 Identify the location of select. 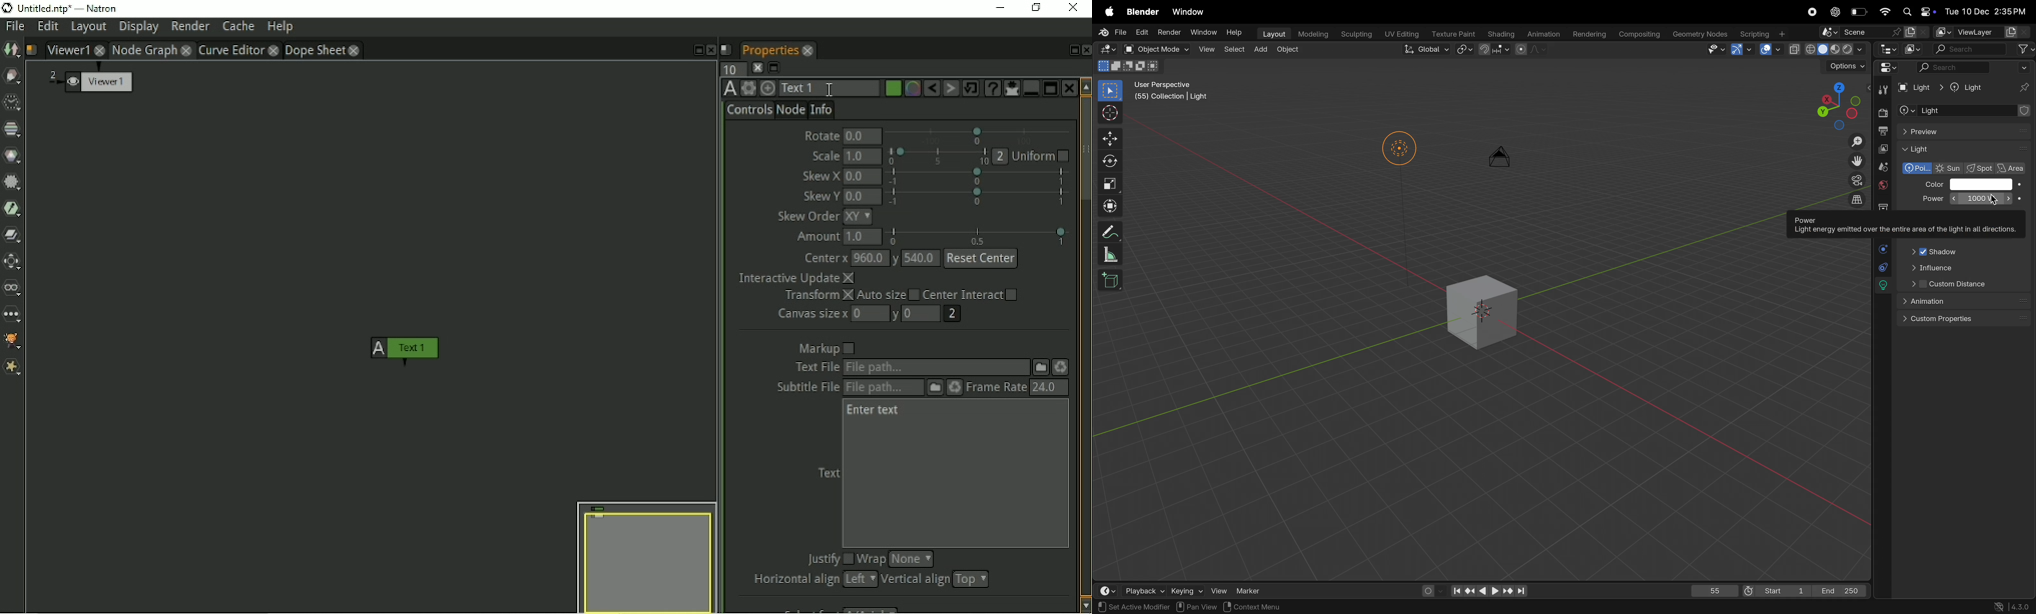
(1111, 607).